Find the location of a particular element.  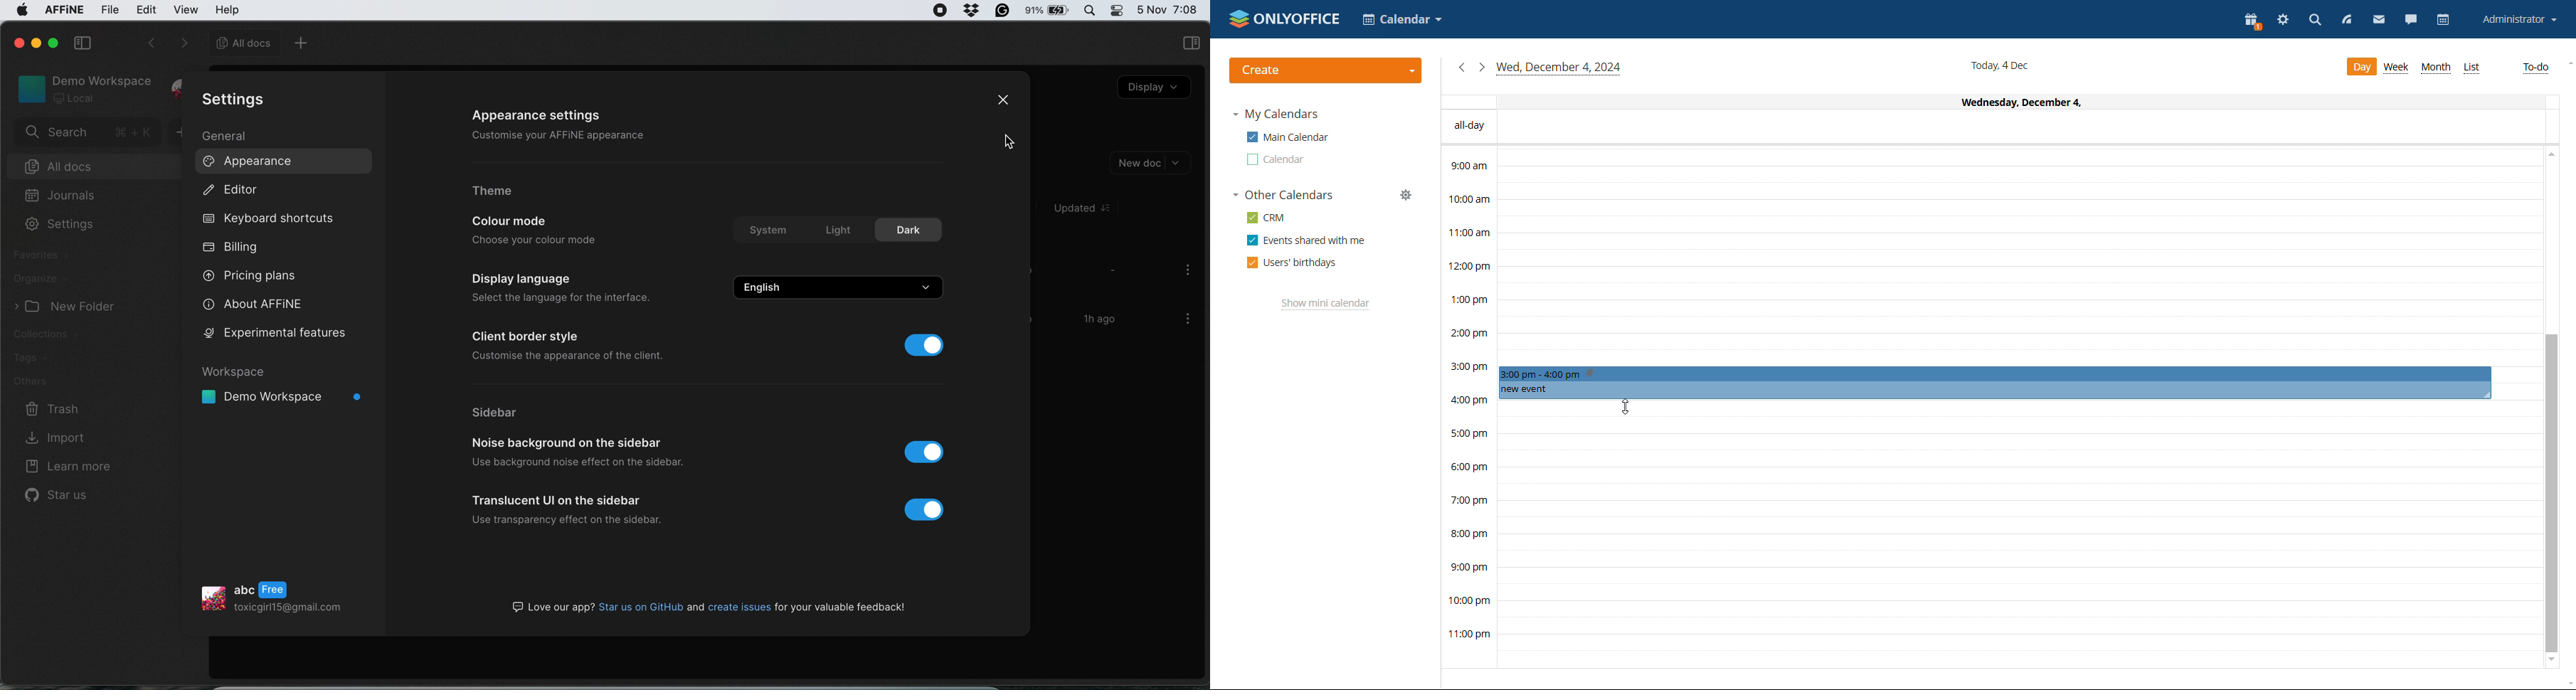

display language is located at coordinates (531, 279).